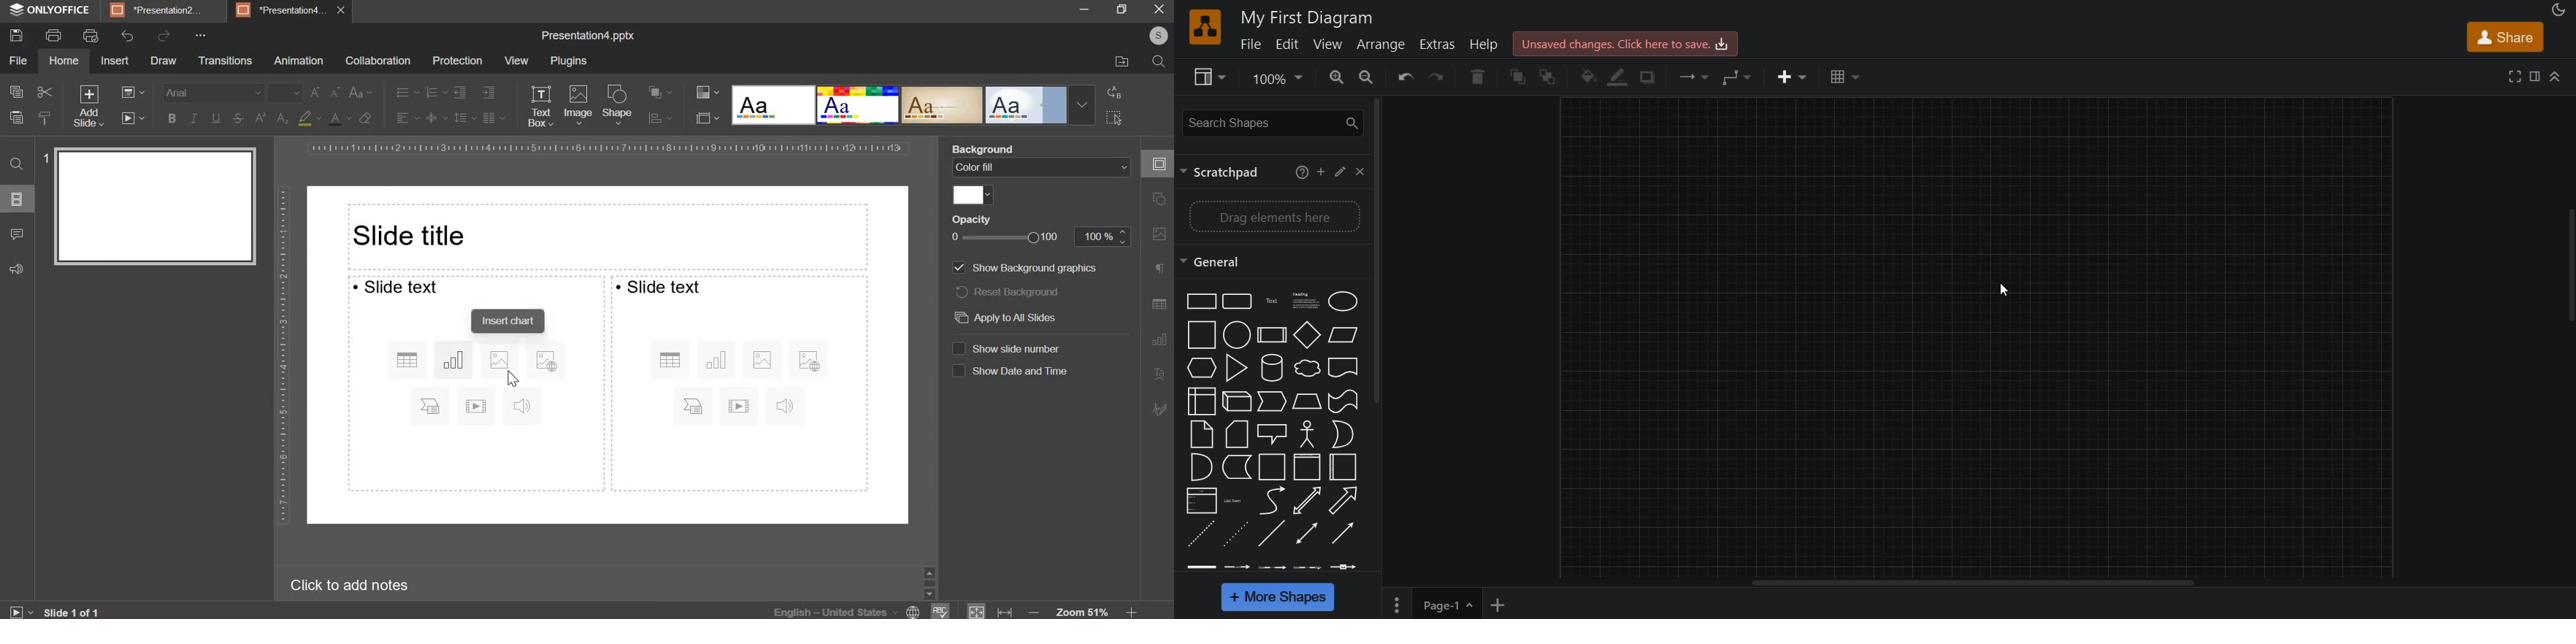 This screenshot has height=644, width=2576. I want to click on cursor, so click(2011, 292).